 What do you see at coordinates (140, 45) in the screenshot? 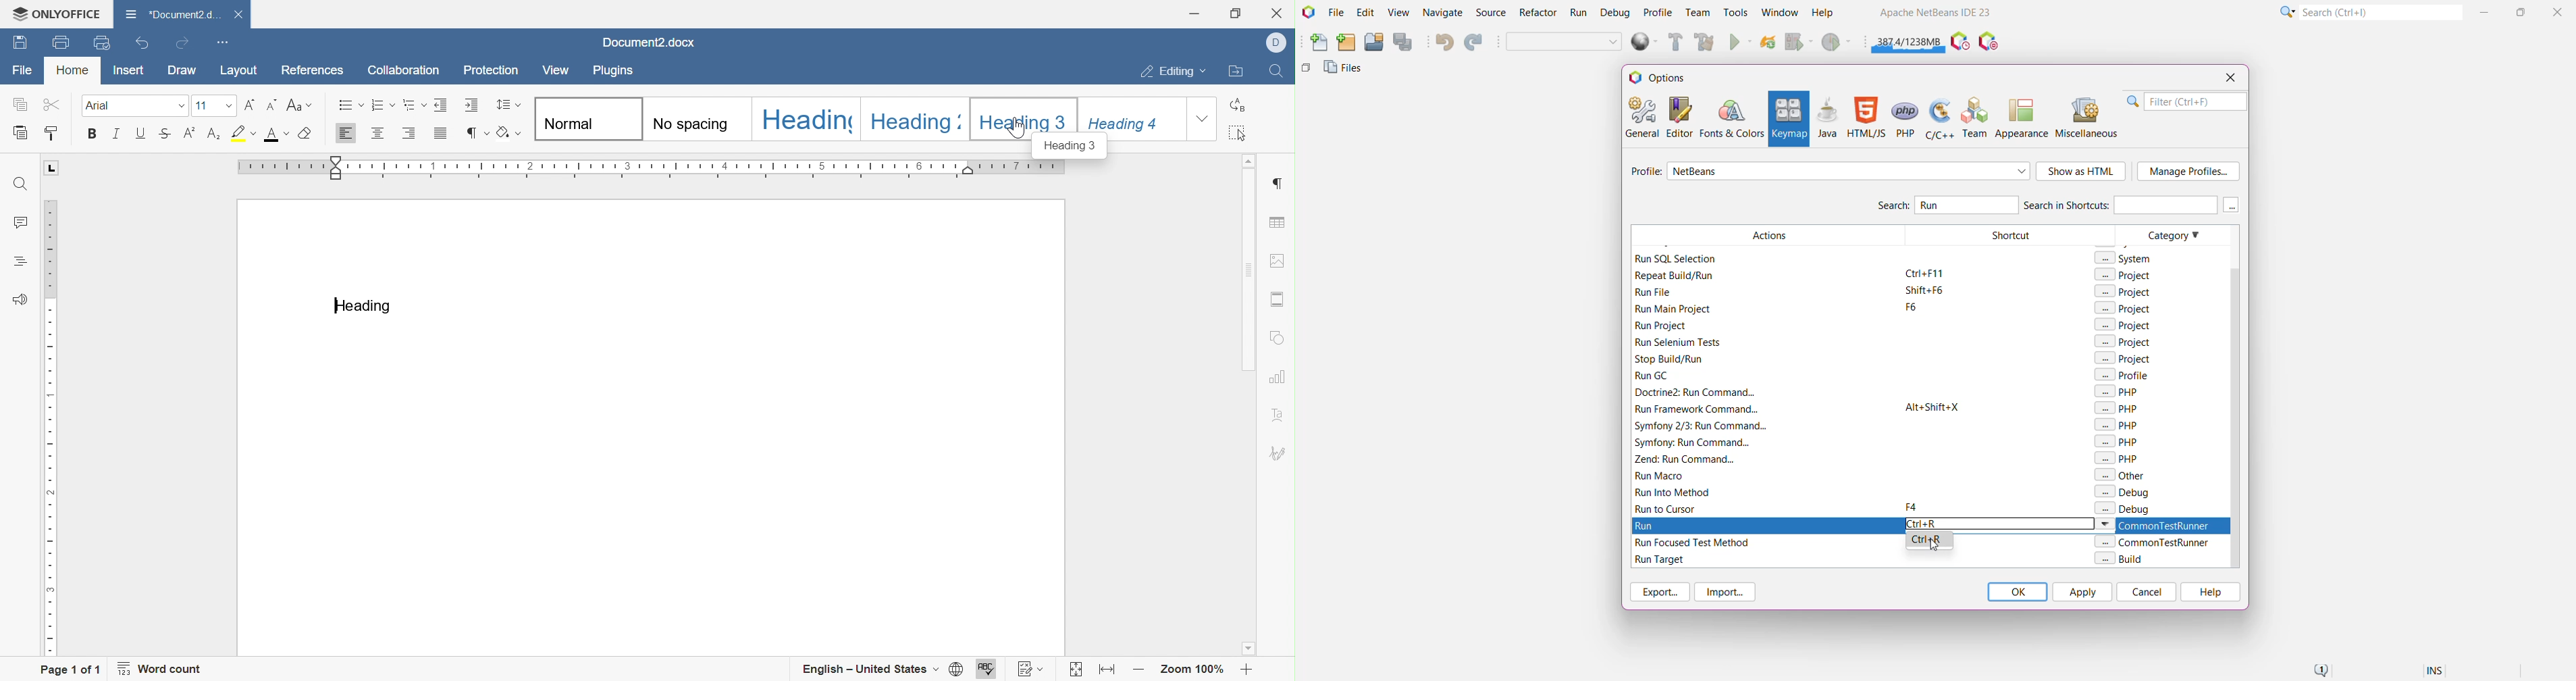
I see `Undo` at bounding box center [140, 45].